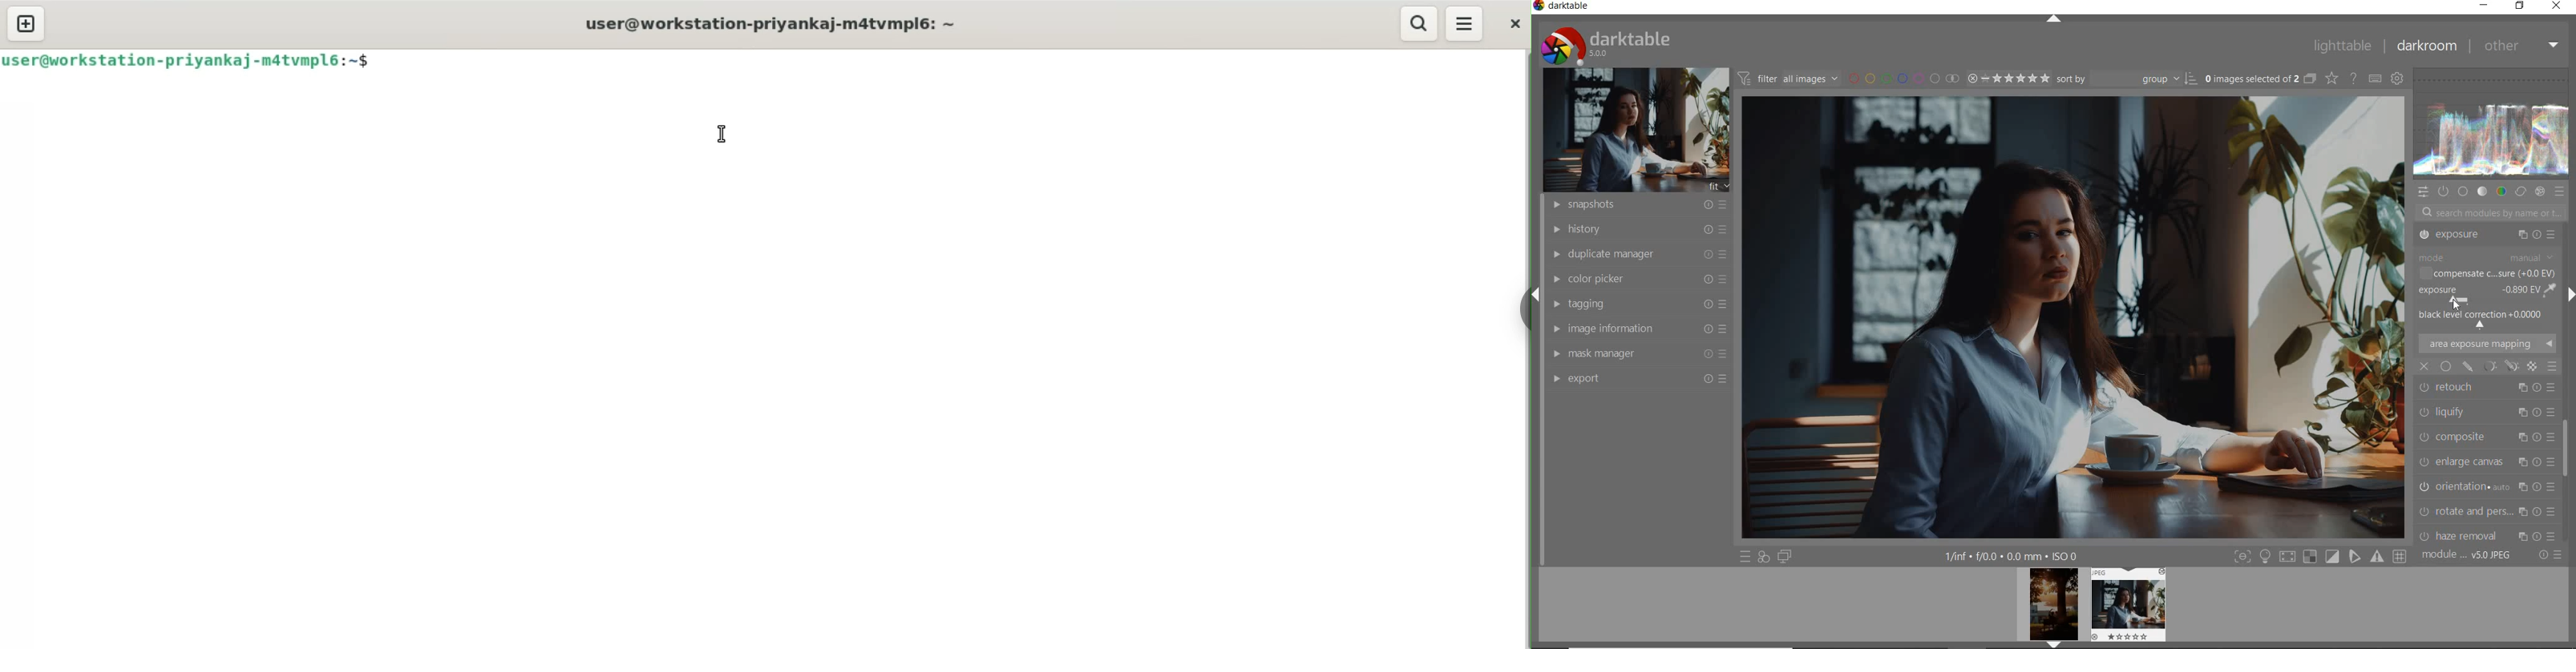  What do you see at coordinates (2008, 78) in the screenshot?
I see `SELECTED  IMAGE RANGE RATING` at bounding box center [2008, 78].